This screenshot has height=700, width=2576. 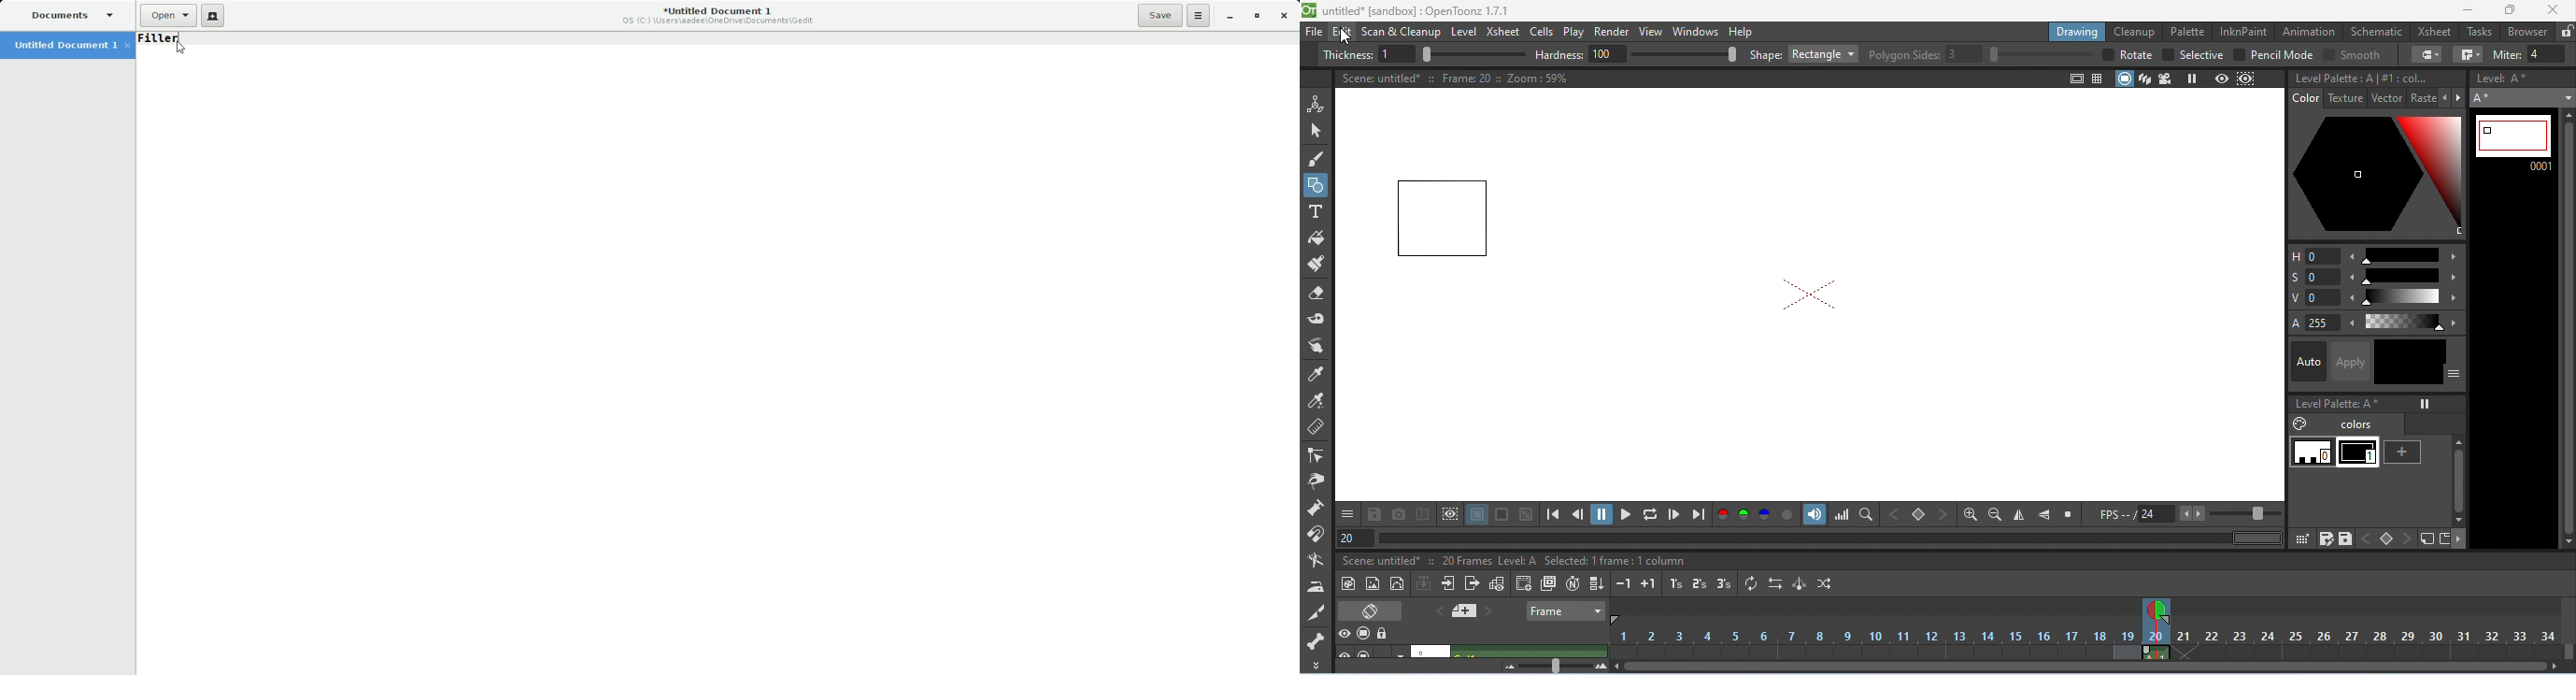 What do you see at coordinates (1517, 560) in the screenshot?
I see `level A` at bounding box center [1517, 560].